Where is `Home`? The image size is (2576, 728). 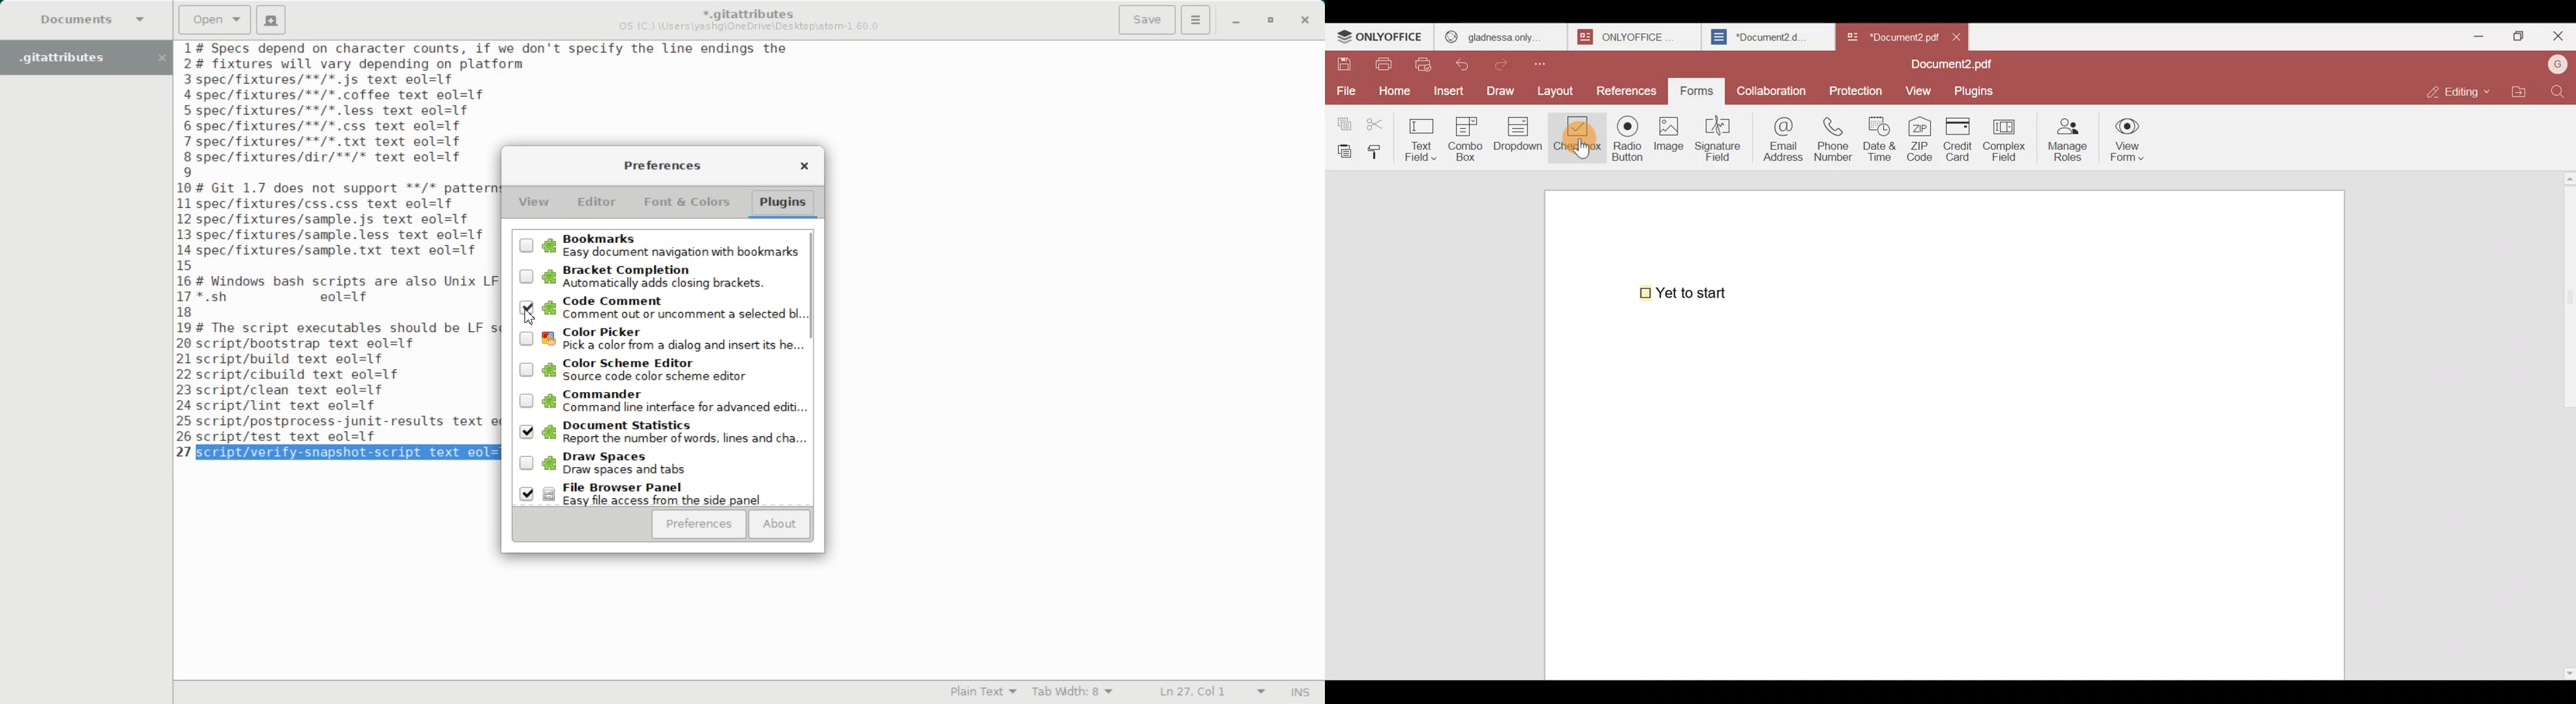 Home is located at coordinates (1392, 91).